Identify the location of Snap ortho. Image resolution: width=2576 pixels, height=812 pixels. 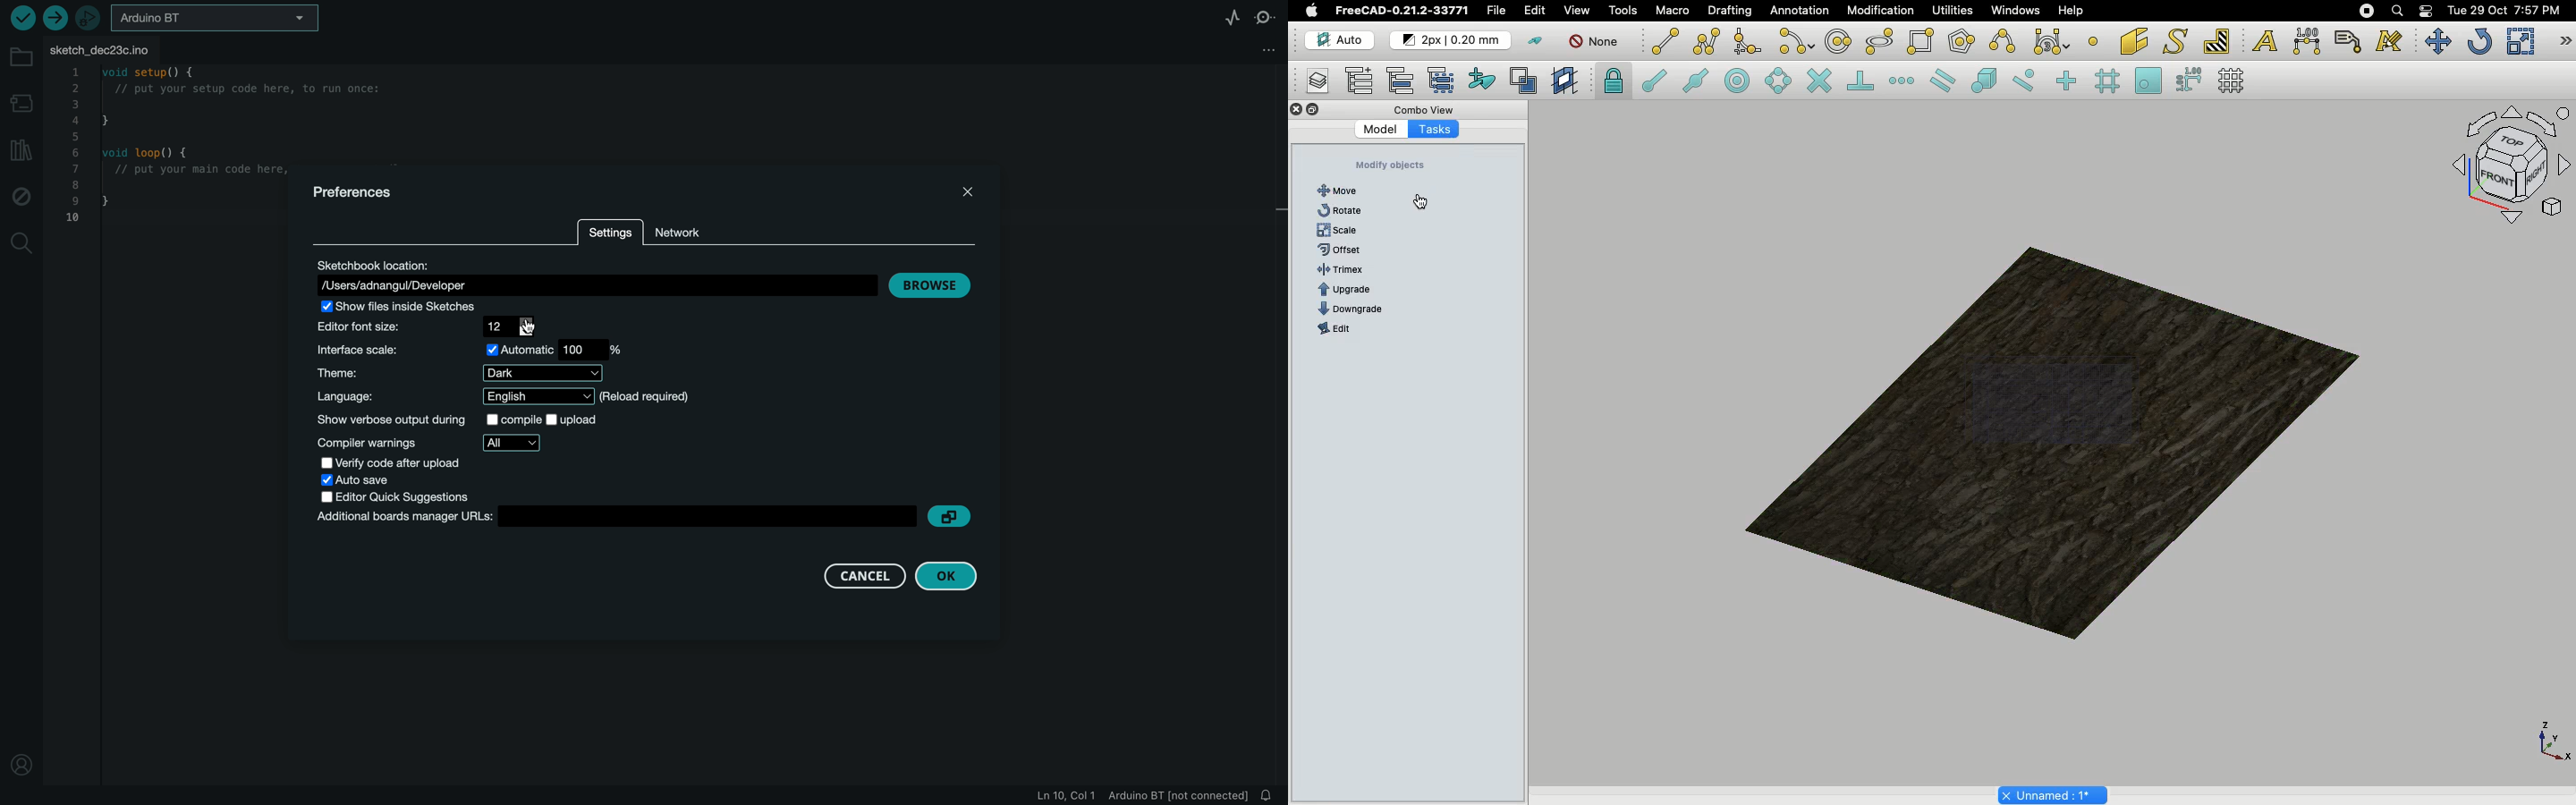
(2069, 82).